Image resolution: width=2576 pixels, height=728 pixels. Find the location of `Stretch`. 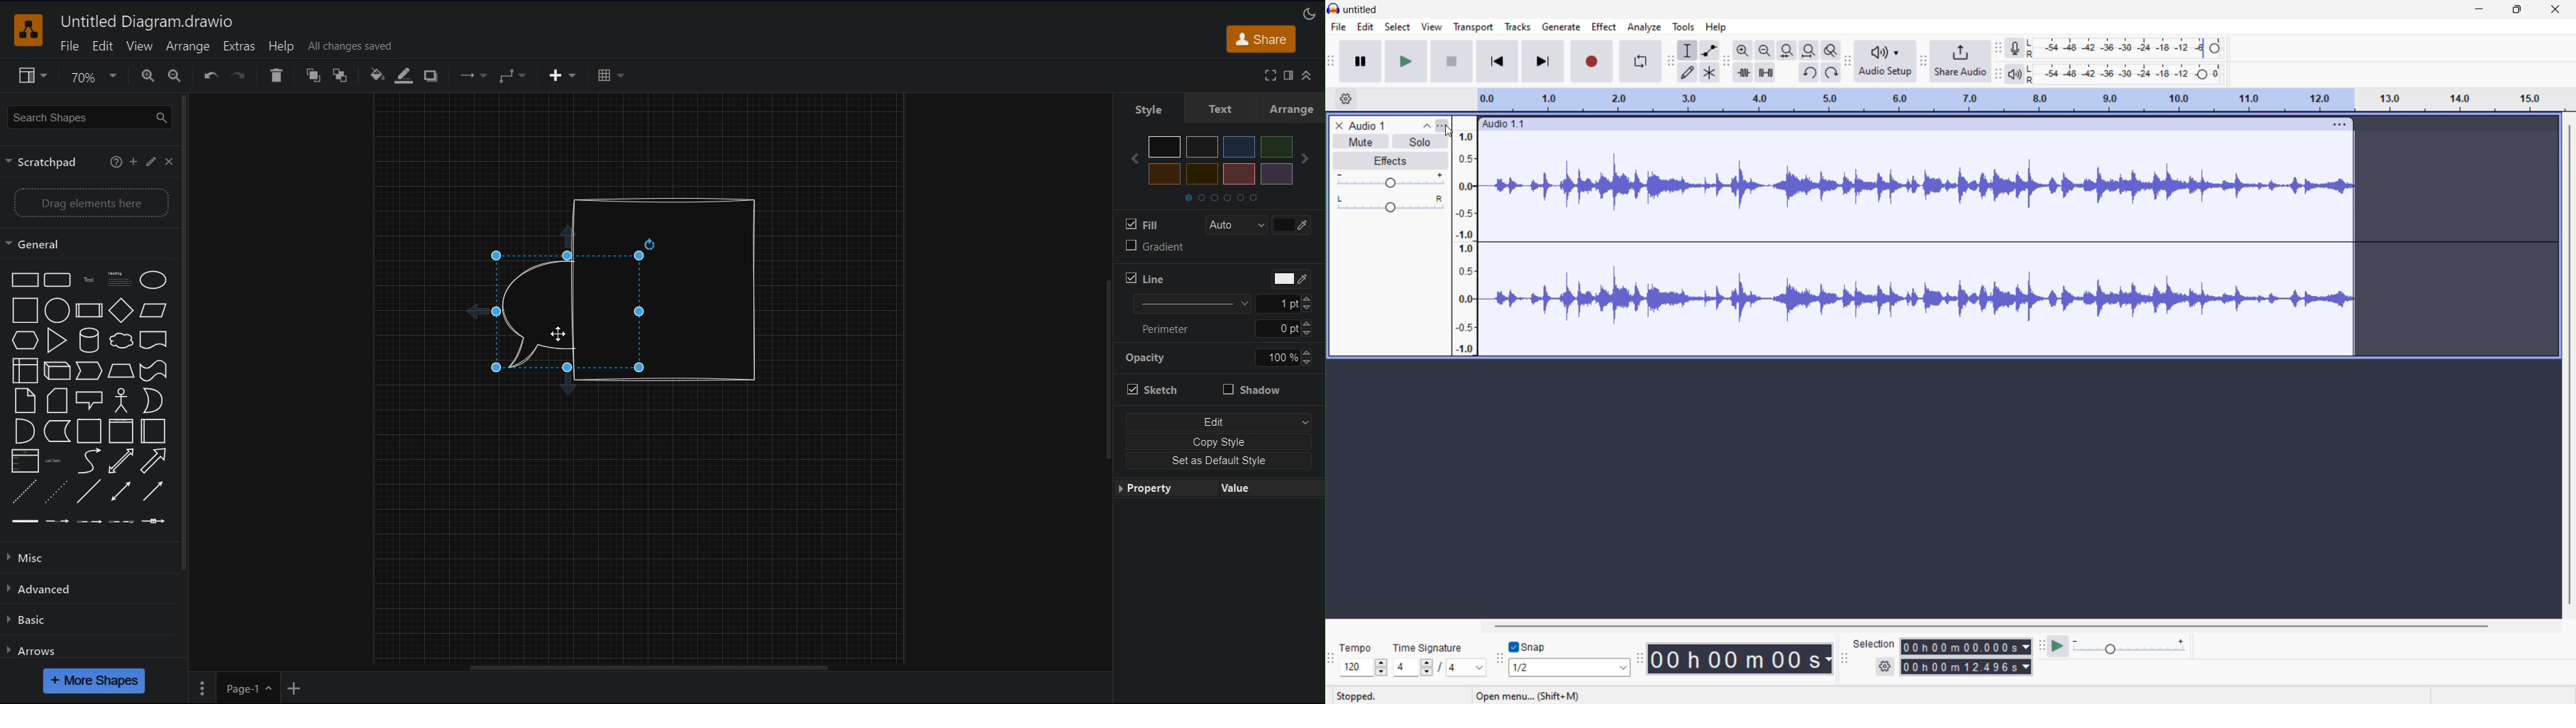

Stretch is located at coordinates (1151, 390).